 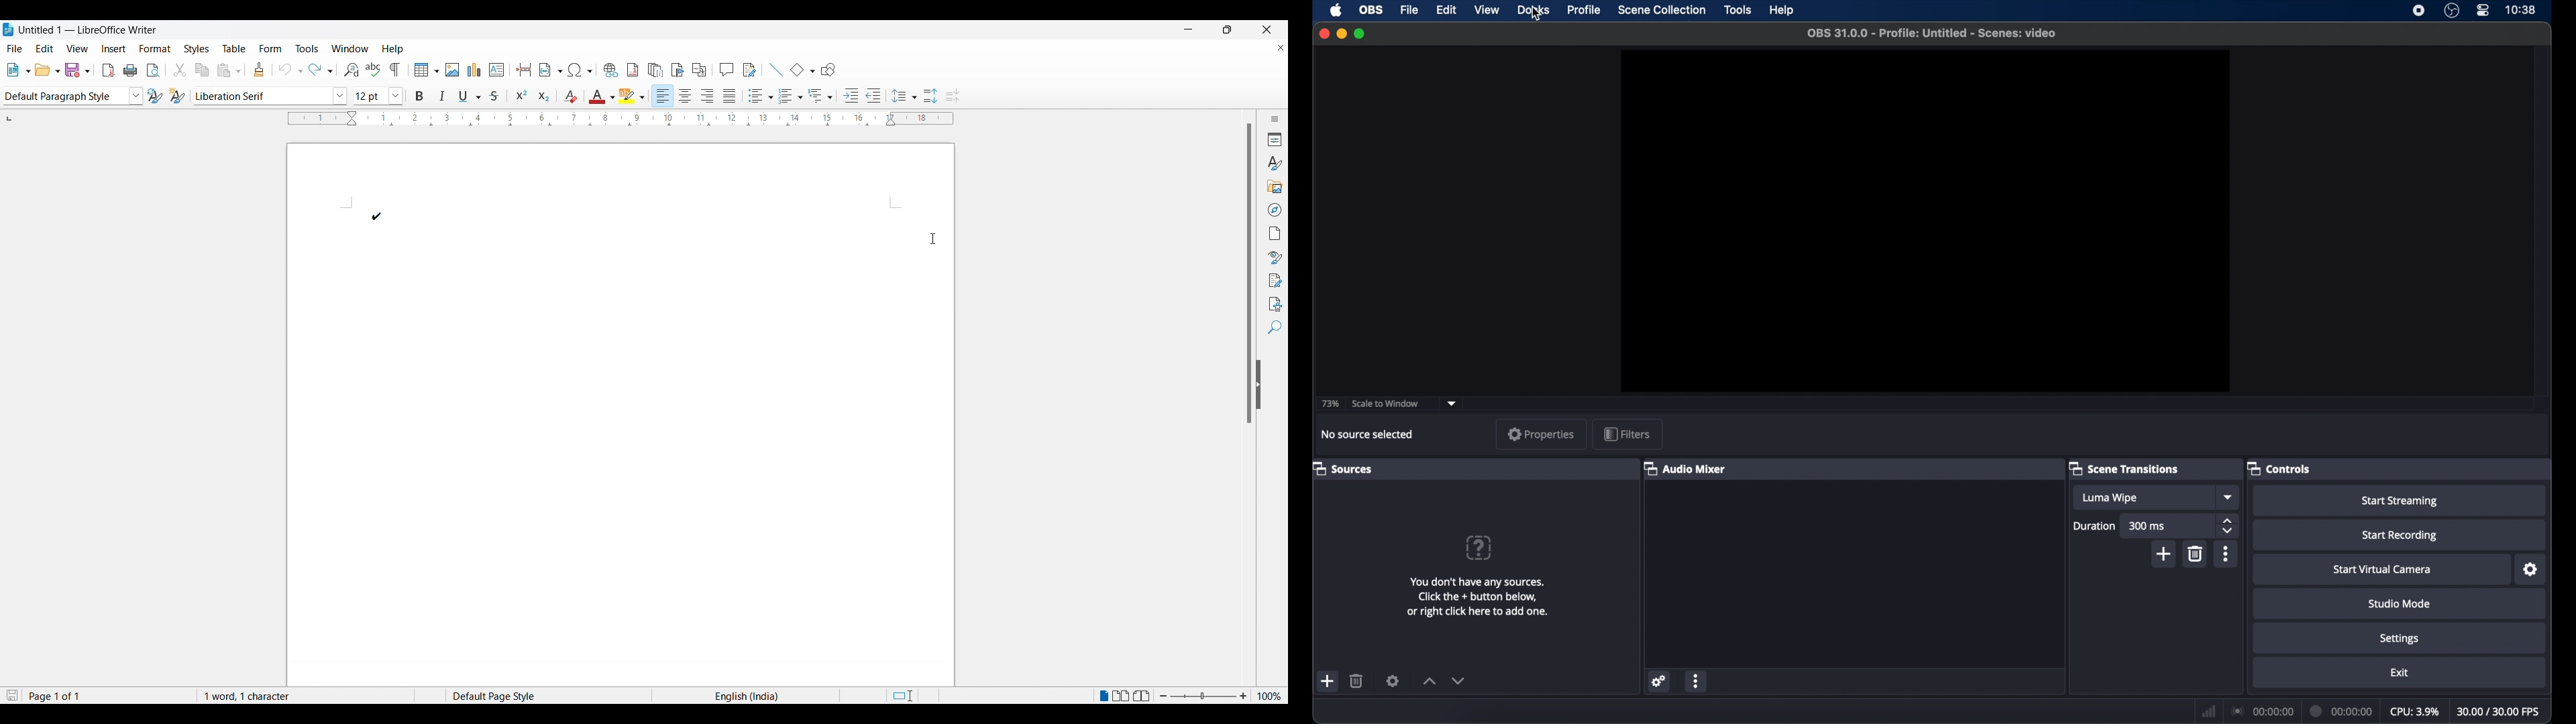 I want to click on export, so click(x=109, y=70).